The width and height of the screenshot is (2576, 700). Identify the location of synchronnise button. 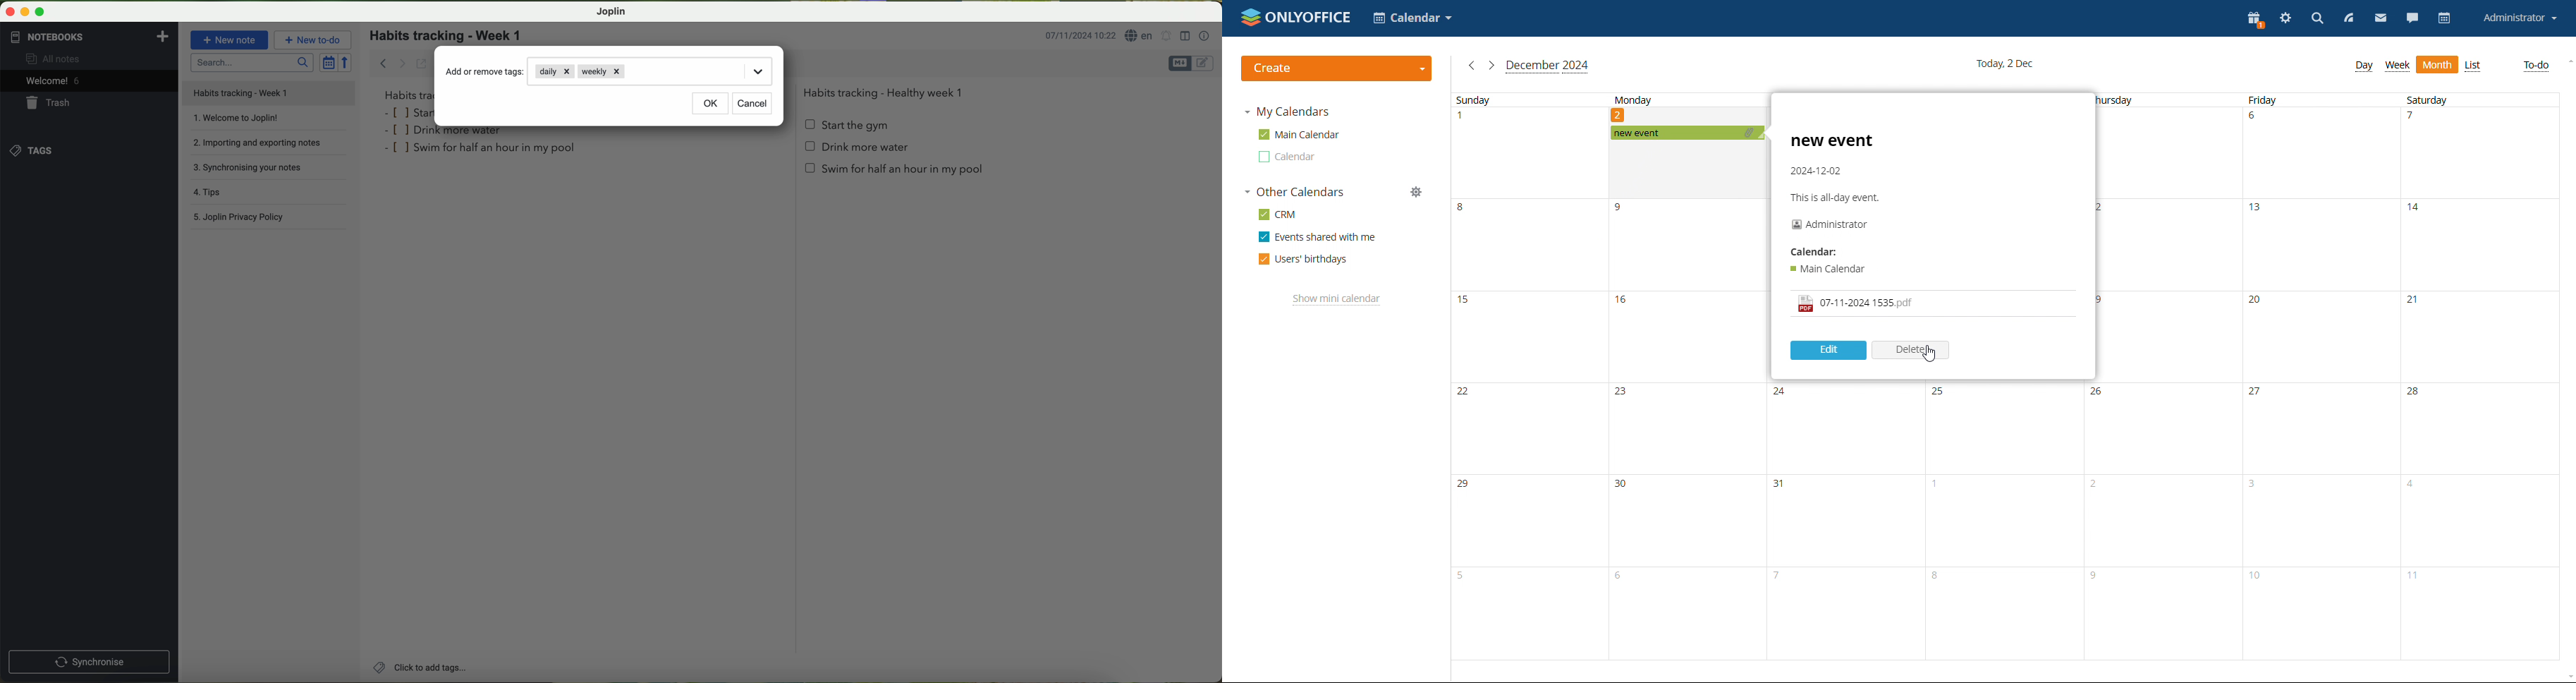
(88, 663).